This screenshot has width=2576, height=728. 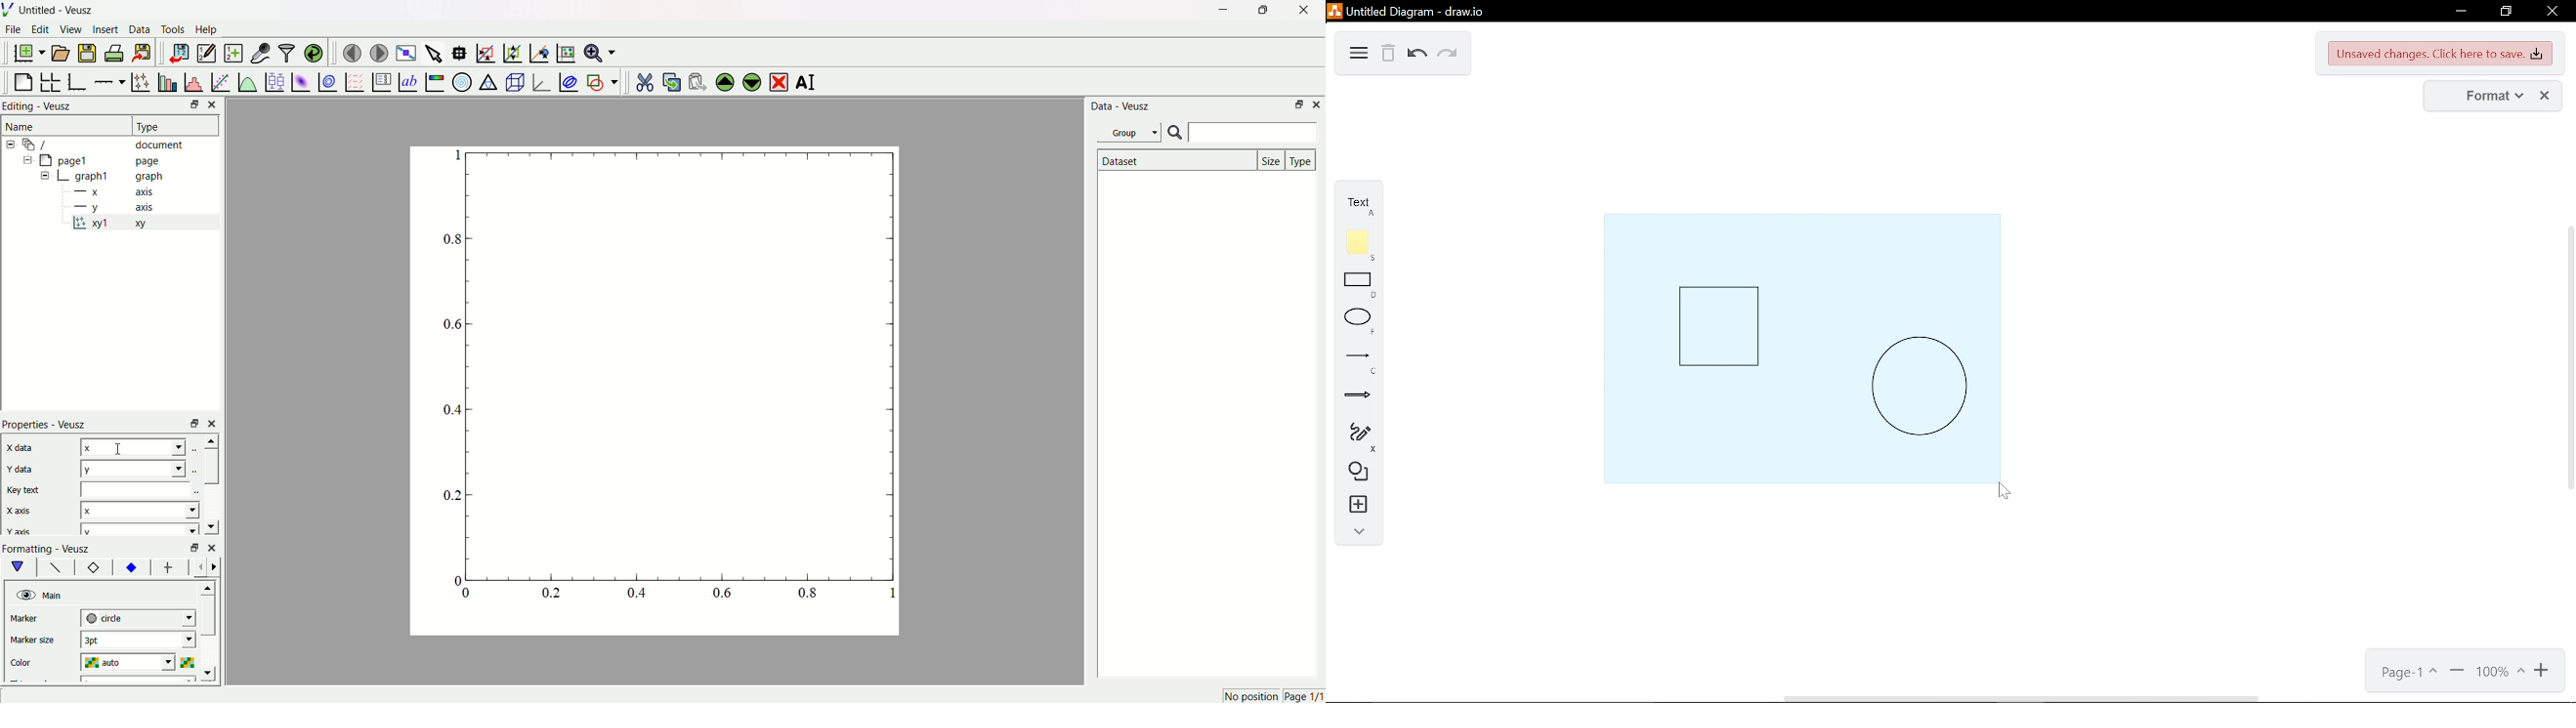 What do you see at coordinates (193, 80) in the screenshot?
I see `histogram` at bounding box center [193, 80].